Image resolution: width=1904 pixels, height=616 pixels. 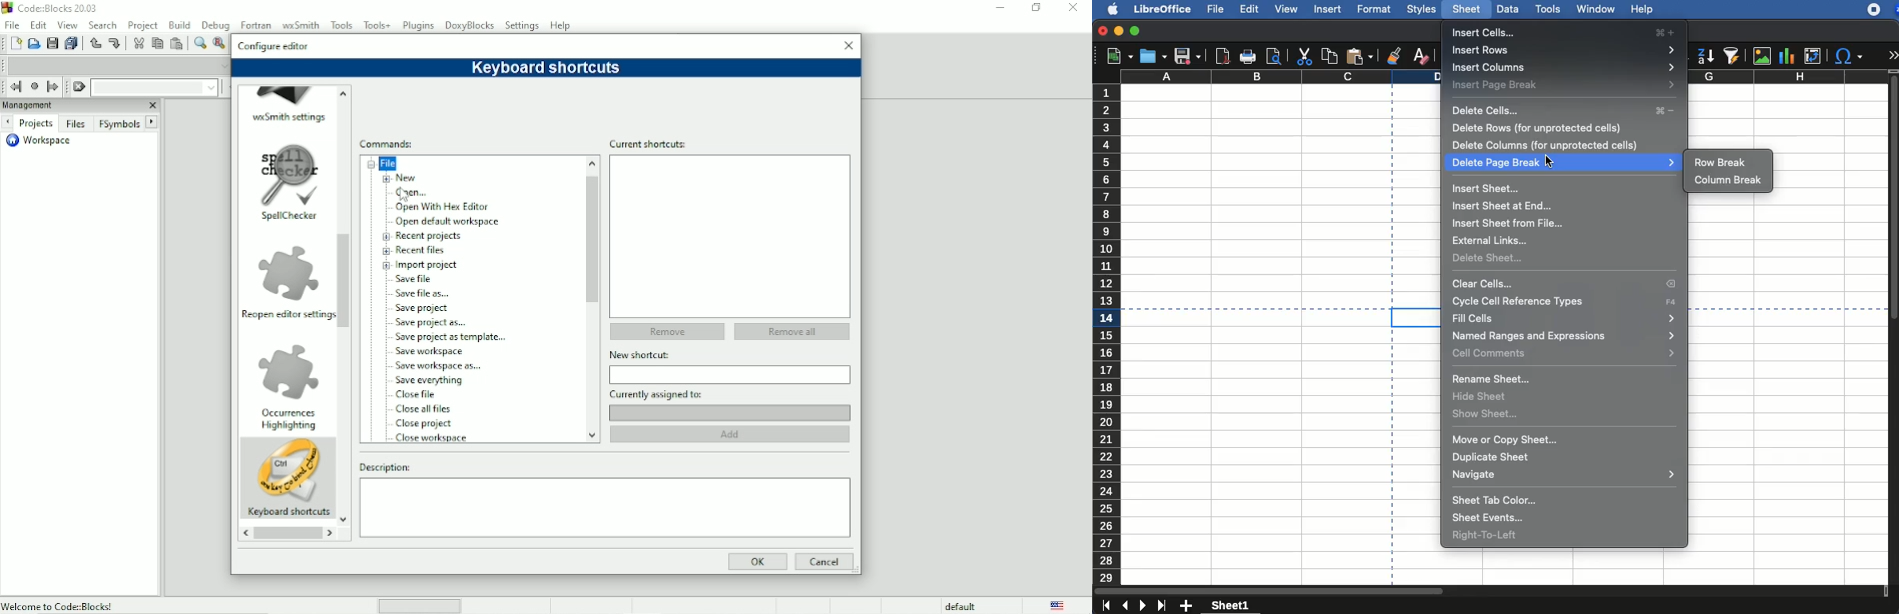 What do you see at coordinates (1126, 606) in the screenshot?
I see `previous sheet` at bounding box center [1126, 606].